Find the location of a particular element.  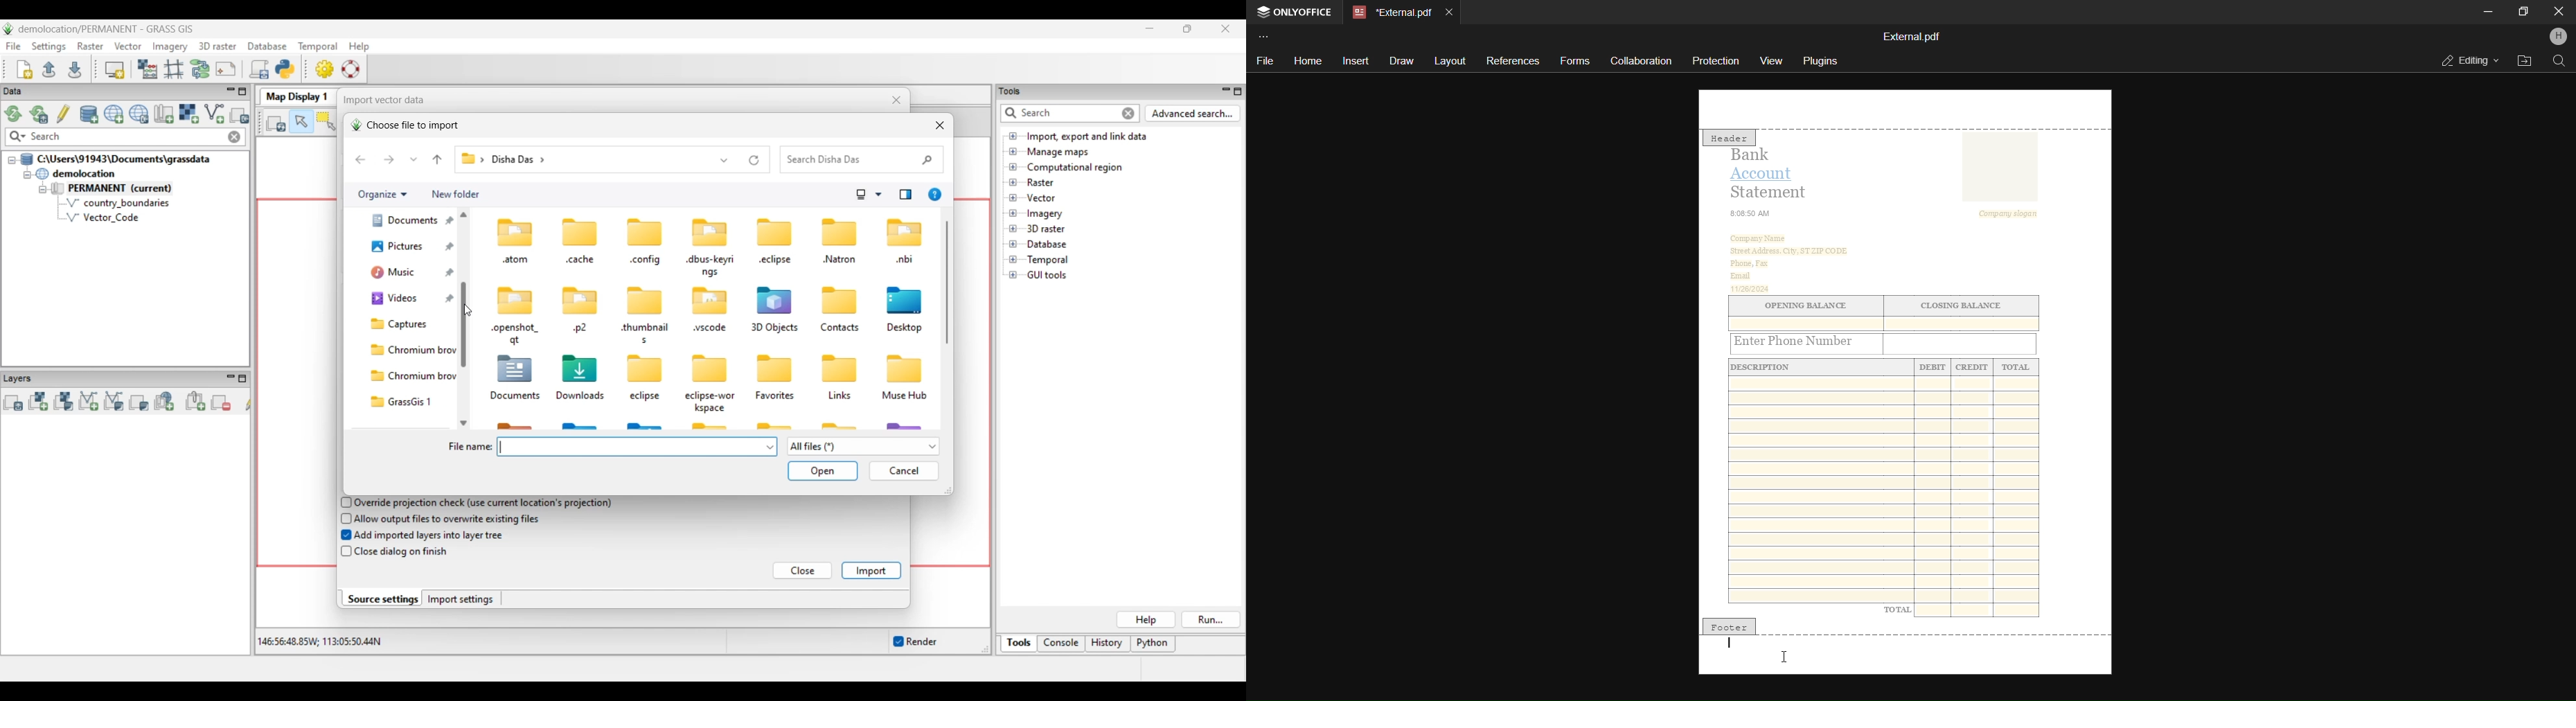

minimize is located at coordinates (2488, 11).